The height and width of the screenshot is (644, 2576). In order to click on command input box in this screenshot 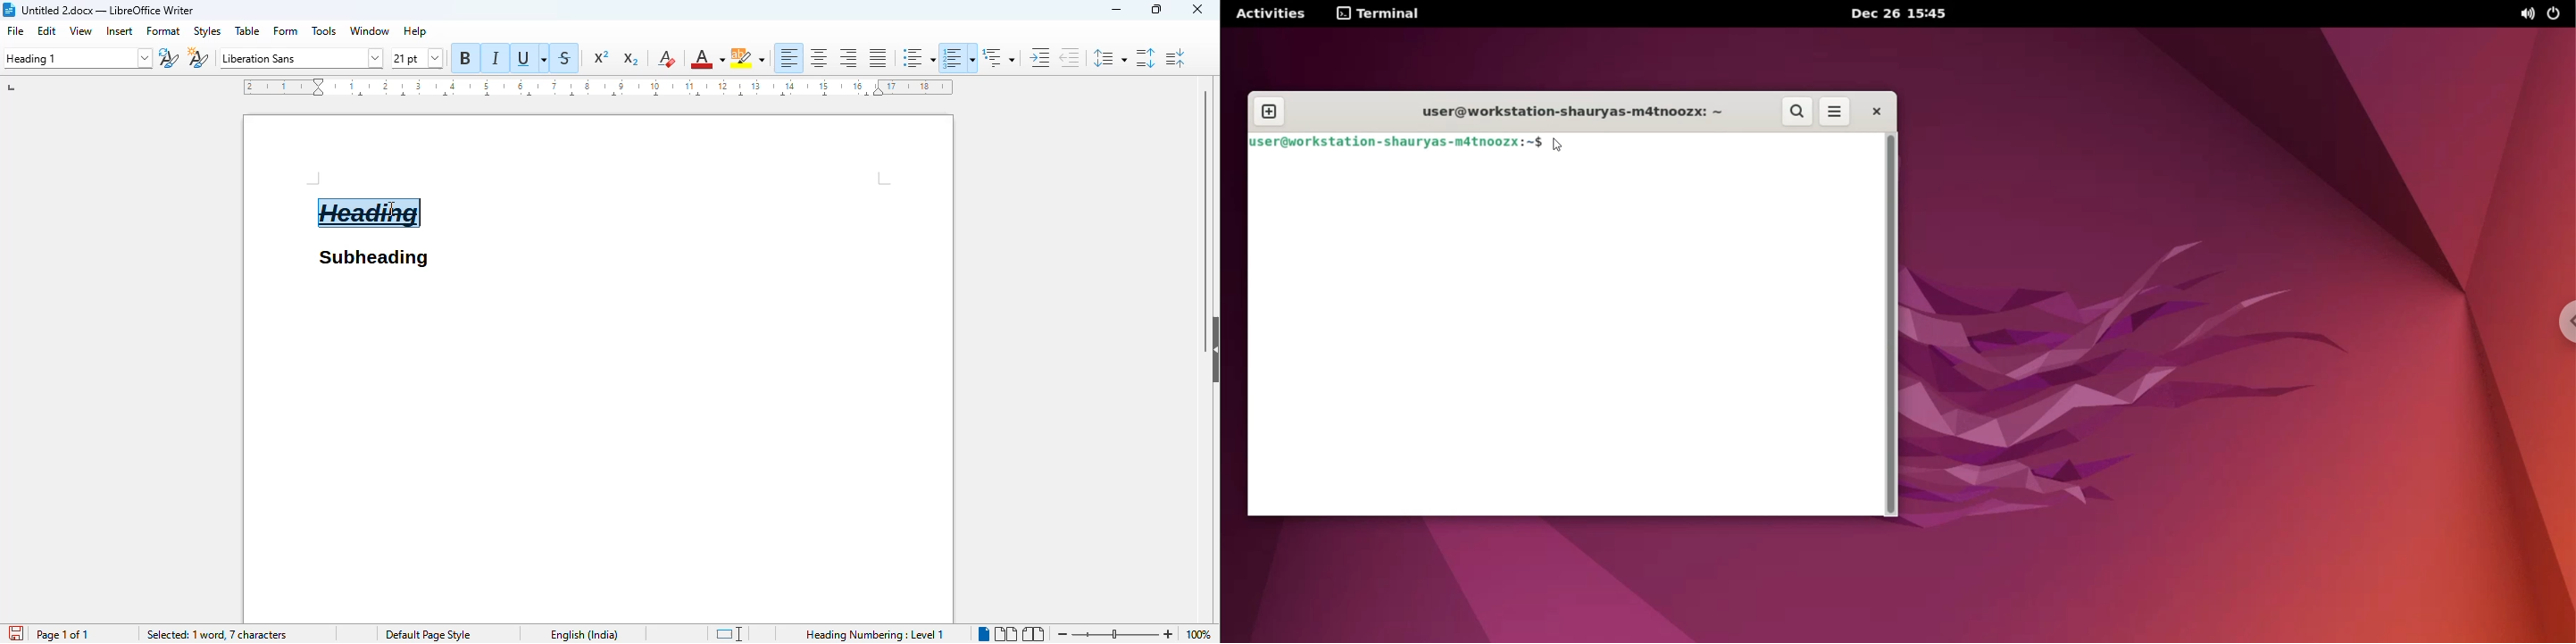, I will do `click(1564, 338)`.